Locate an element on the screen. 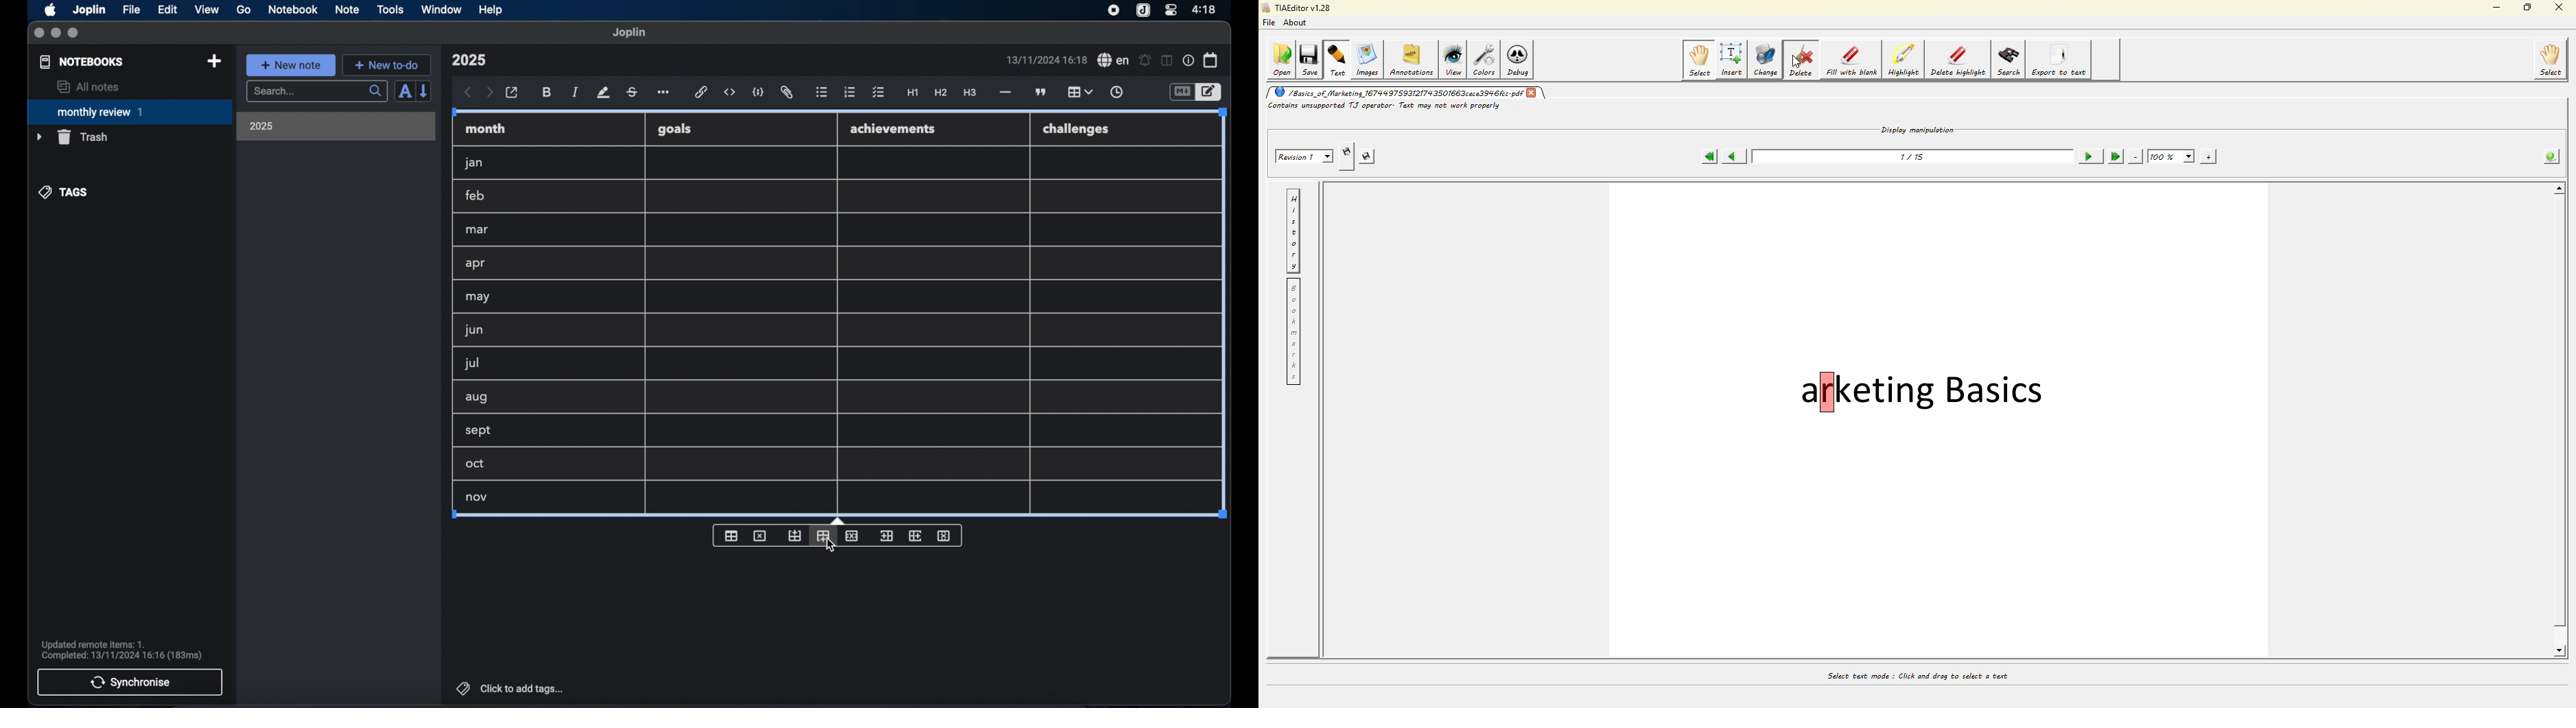 Image resolution: width=2576 pixels, height=728 pixels. goals is located at coordinates (675, 128).